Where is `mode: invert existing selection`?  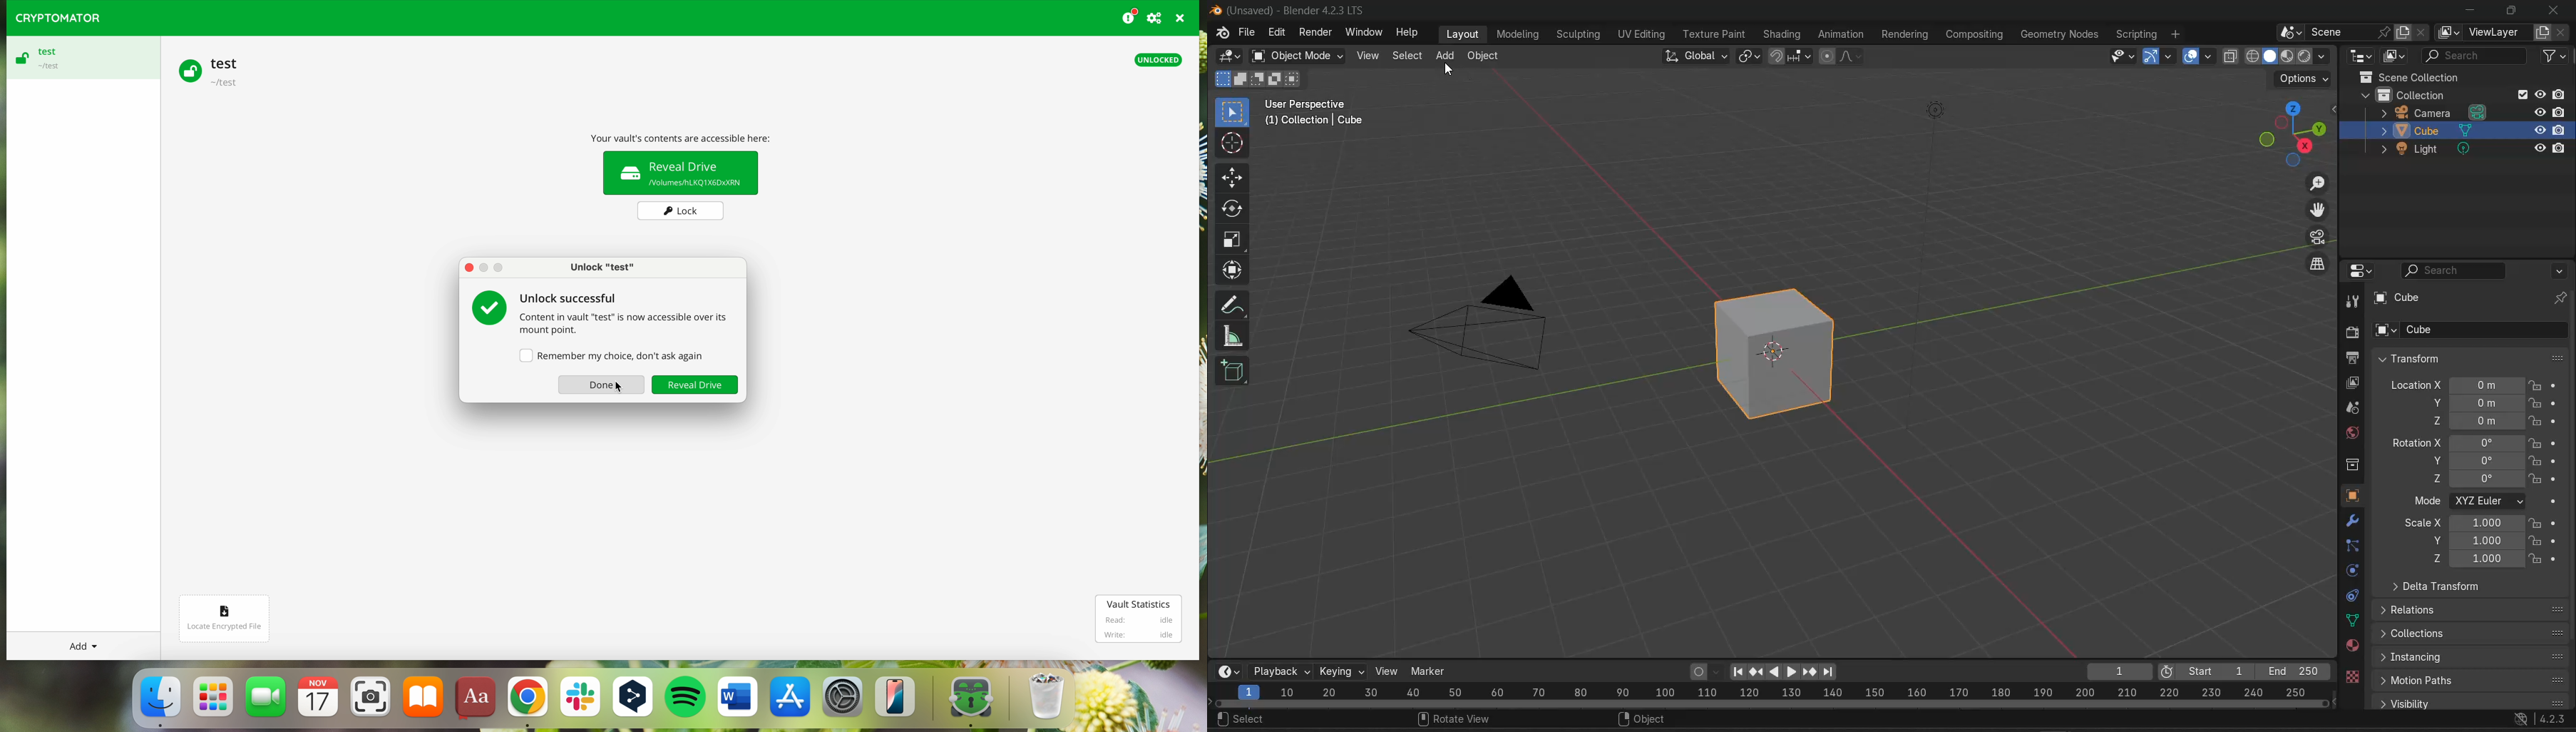
mode: invert existing selection is located at coordinates (1276, 78).